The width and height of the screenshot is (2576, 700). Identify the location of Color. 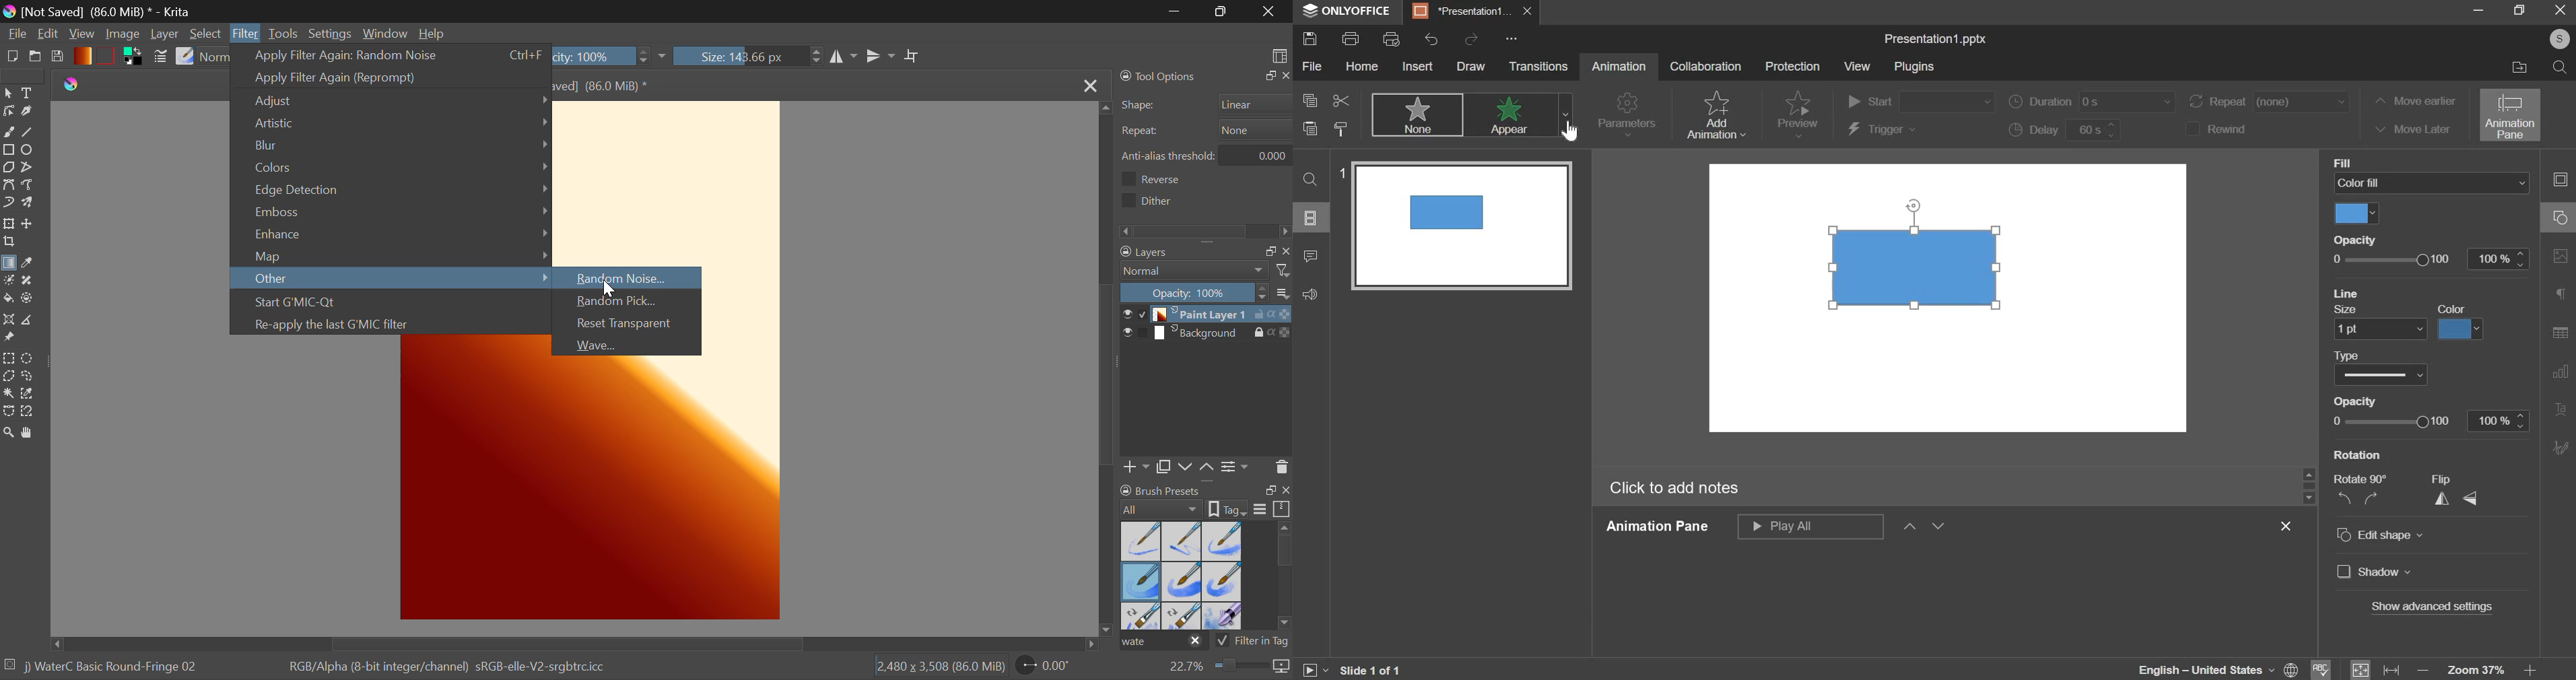
(2448, 308).